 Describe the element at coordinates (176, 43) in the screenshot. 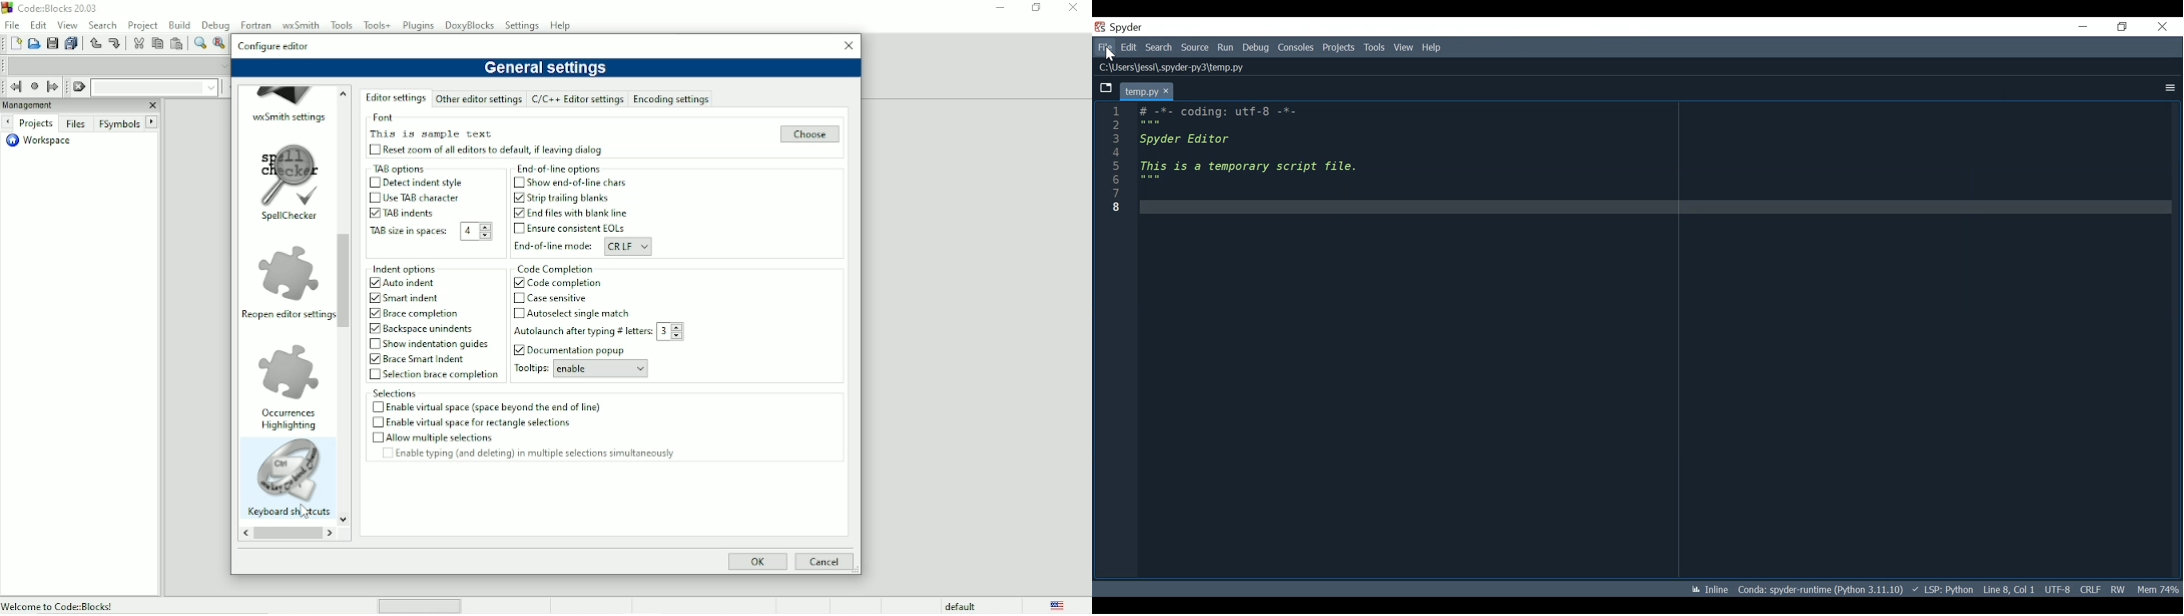

I see `Paste` at that location.